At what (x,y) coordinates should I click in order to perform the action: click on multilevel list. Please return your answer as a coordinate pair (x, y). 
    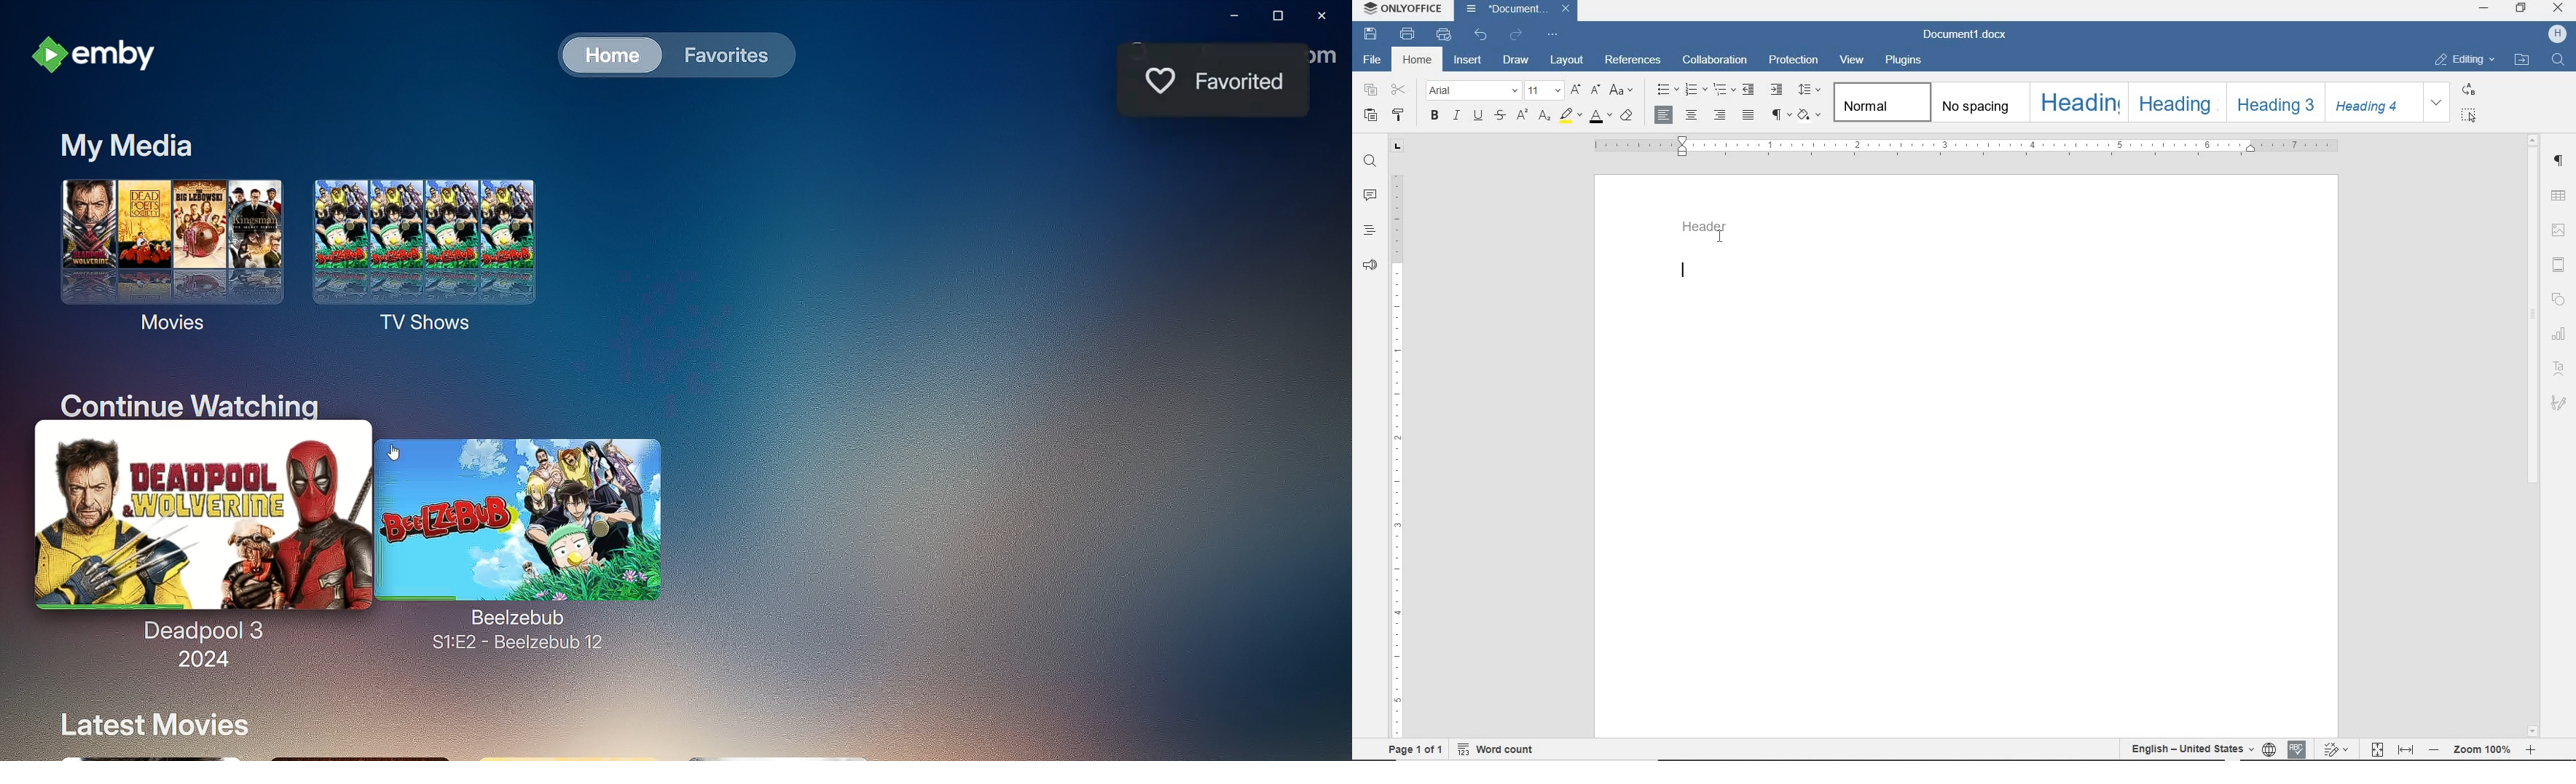
    Looking at the image, I should click on (1724, 90).